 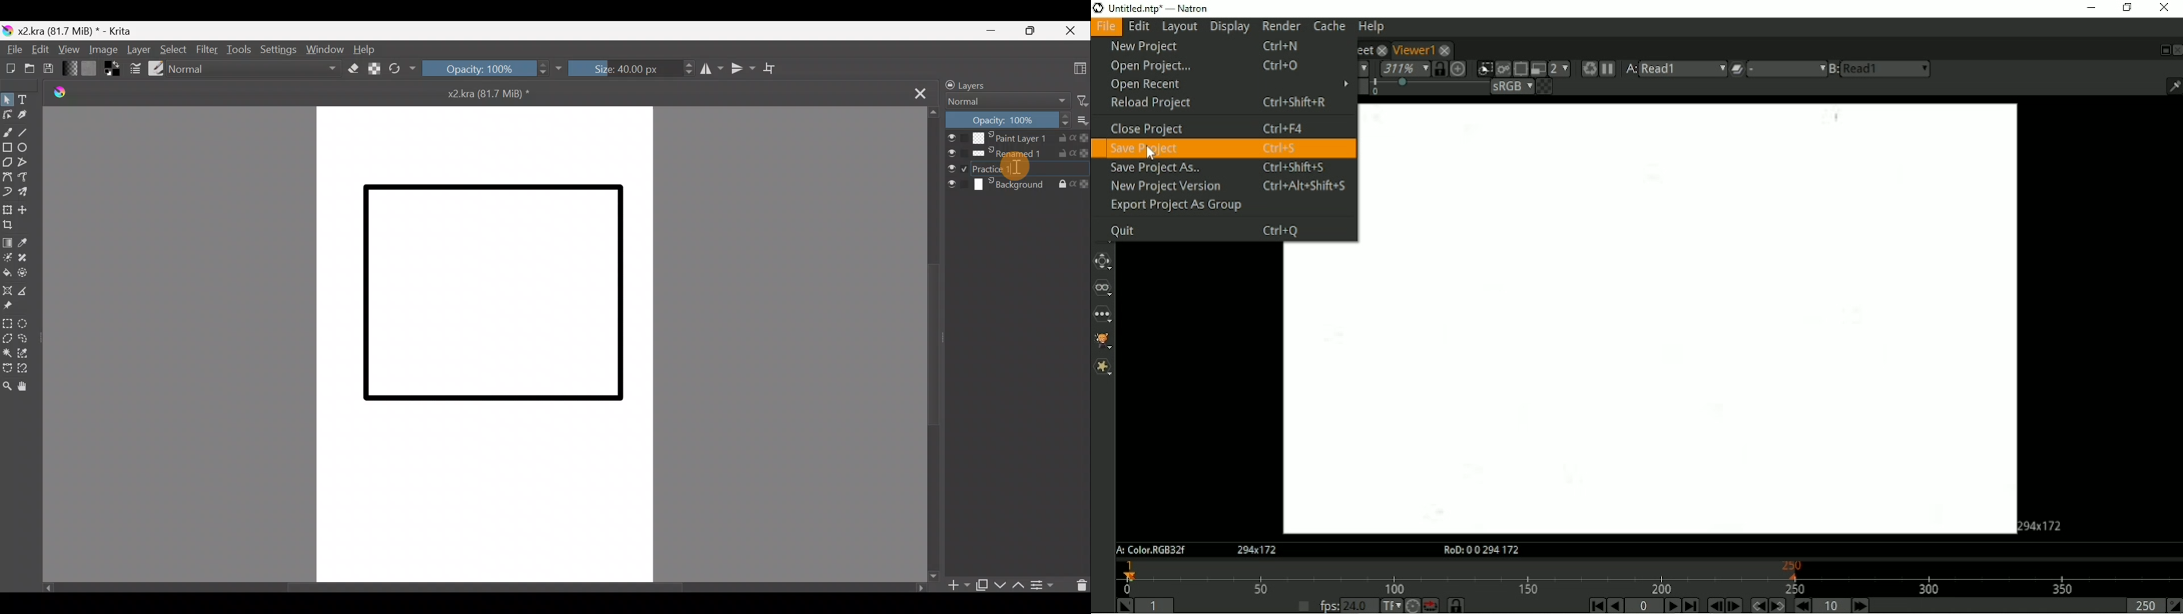 What do you see at coordinates (8, 292) in the screenshot?
I see `Assistant tool` at bounding box center [8, 292].